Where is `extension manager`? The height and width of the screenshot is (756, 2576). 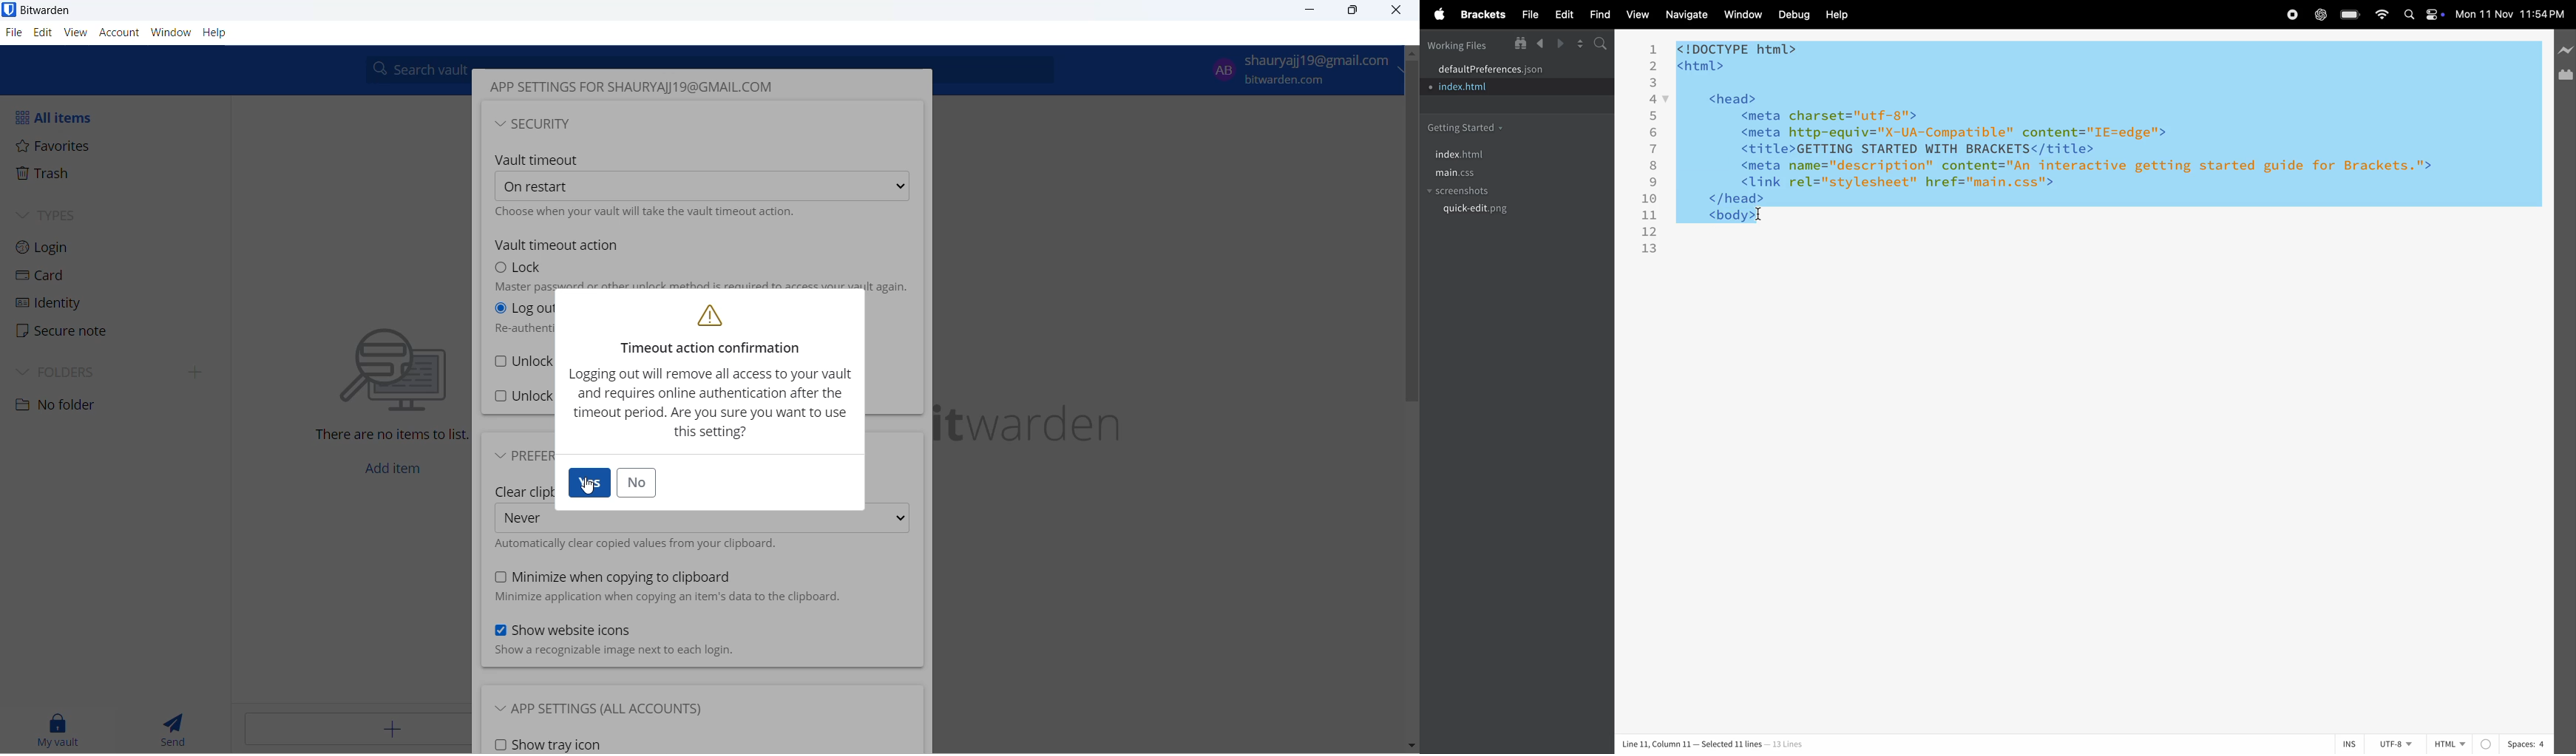 extension manager is located at coordinates (2566, 74).